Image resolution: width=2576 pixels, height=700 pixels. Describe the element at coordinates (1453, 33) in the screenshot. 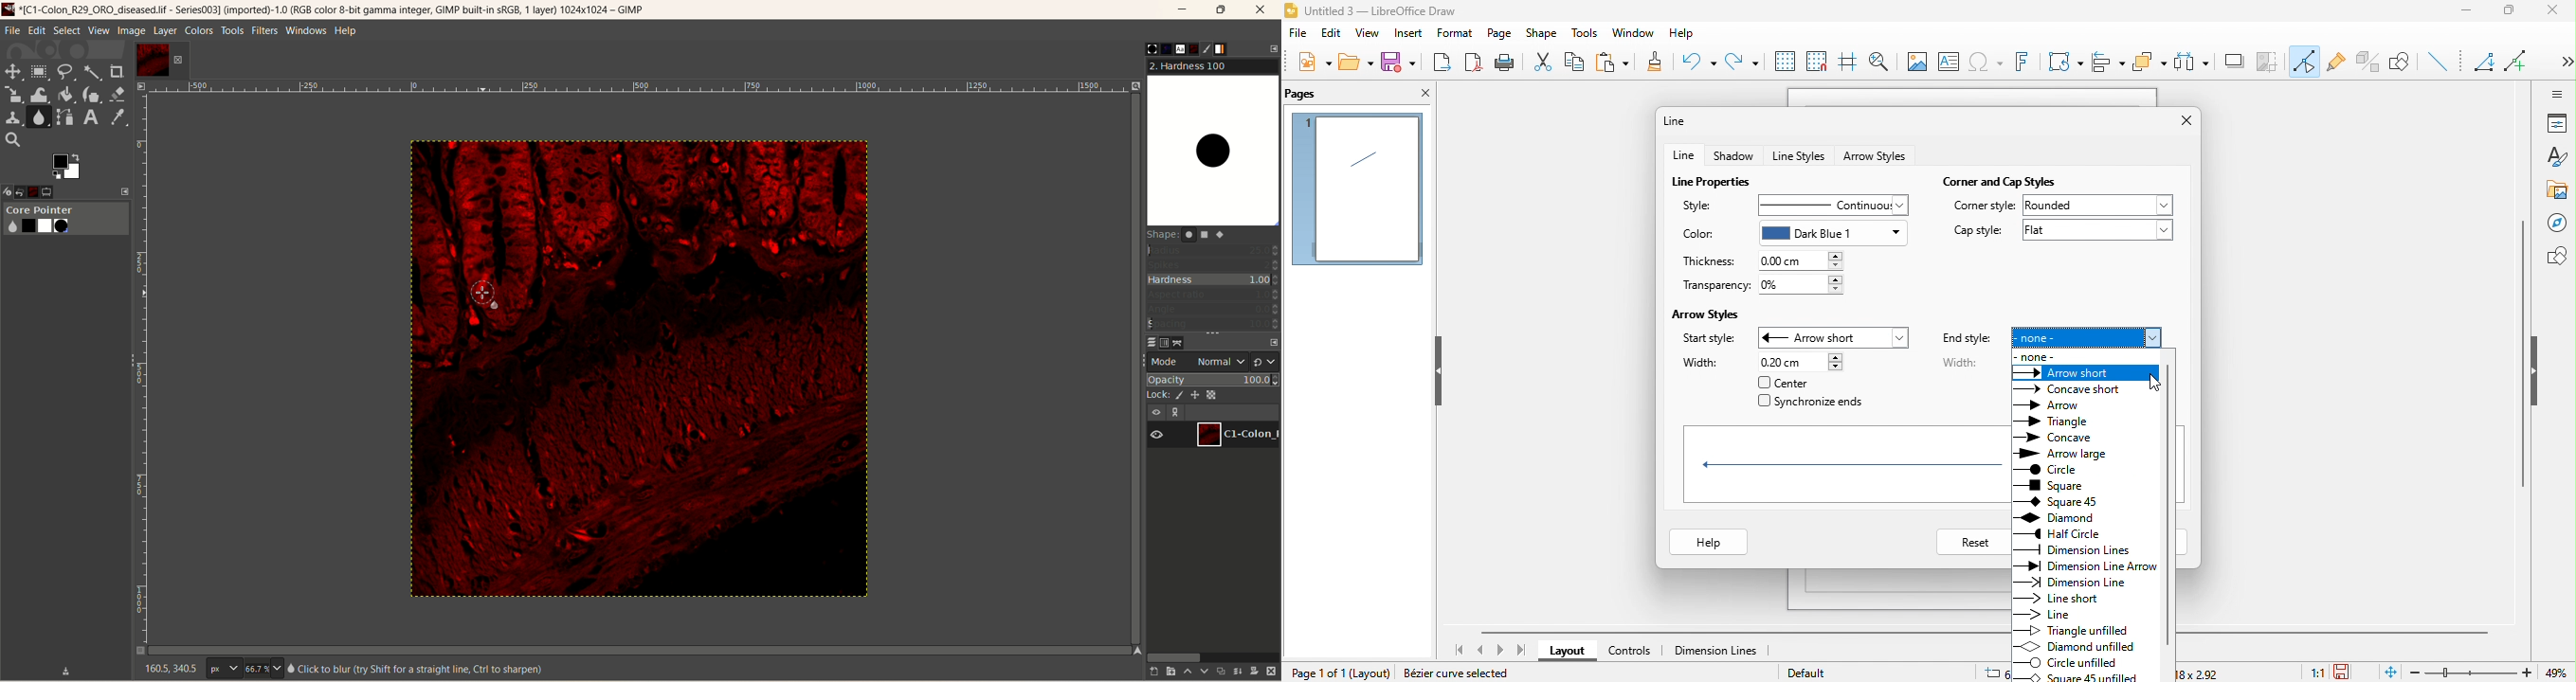

I see `format` at that location.